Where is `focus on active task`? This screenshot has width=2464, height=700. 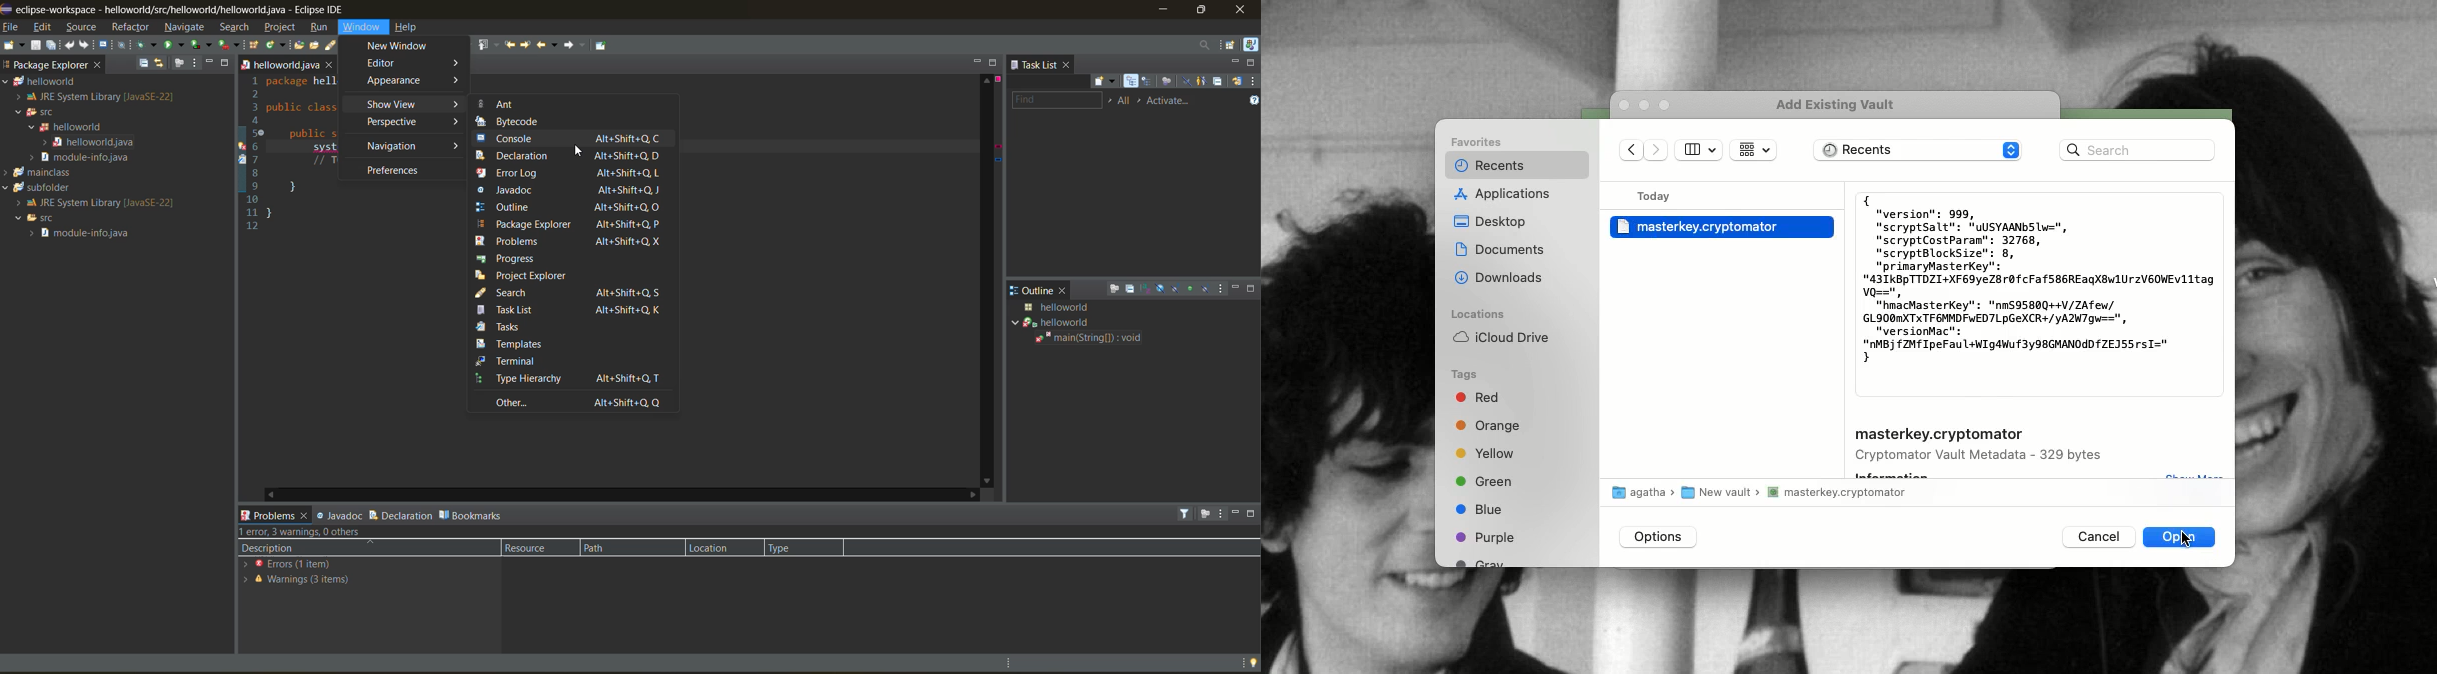
focus on active task is located at coordinates (1117, 289).